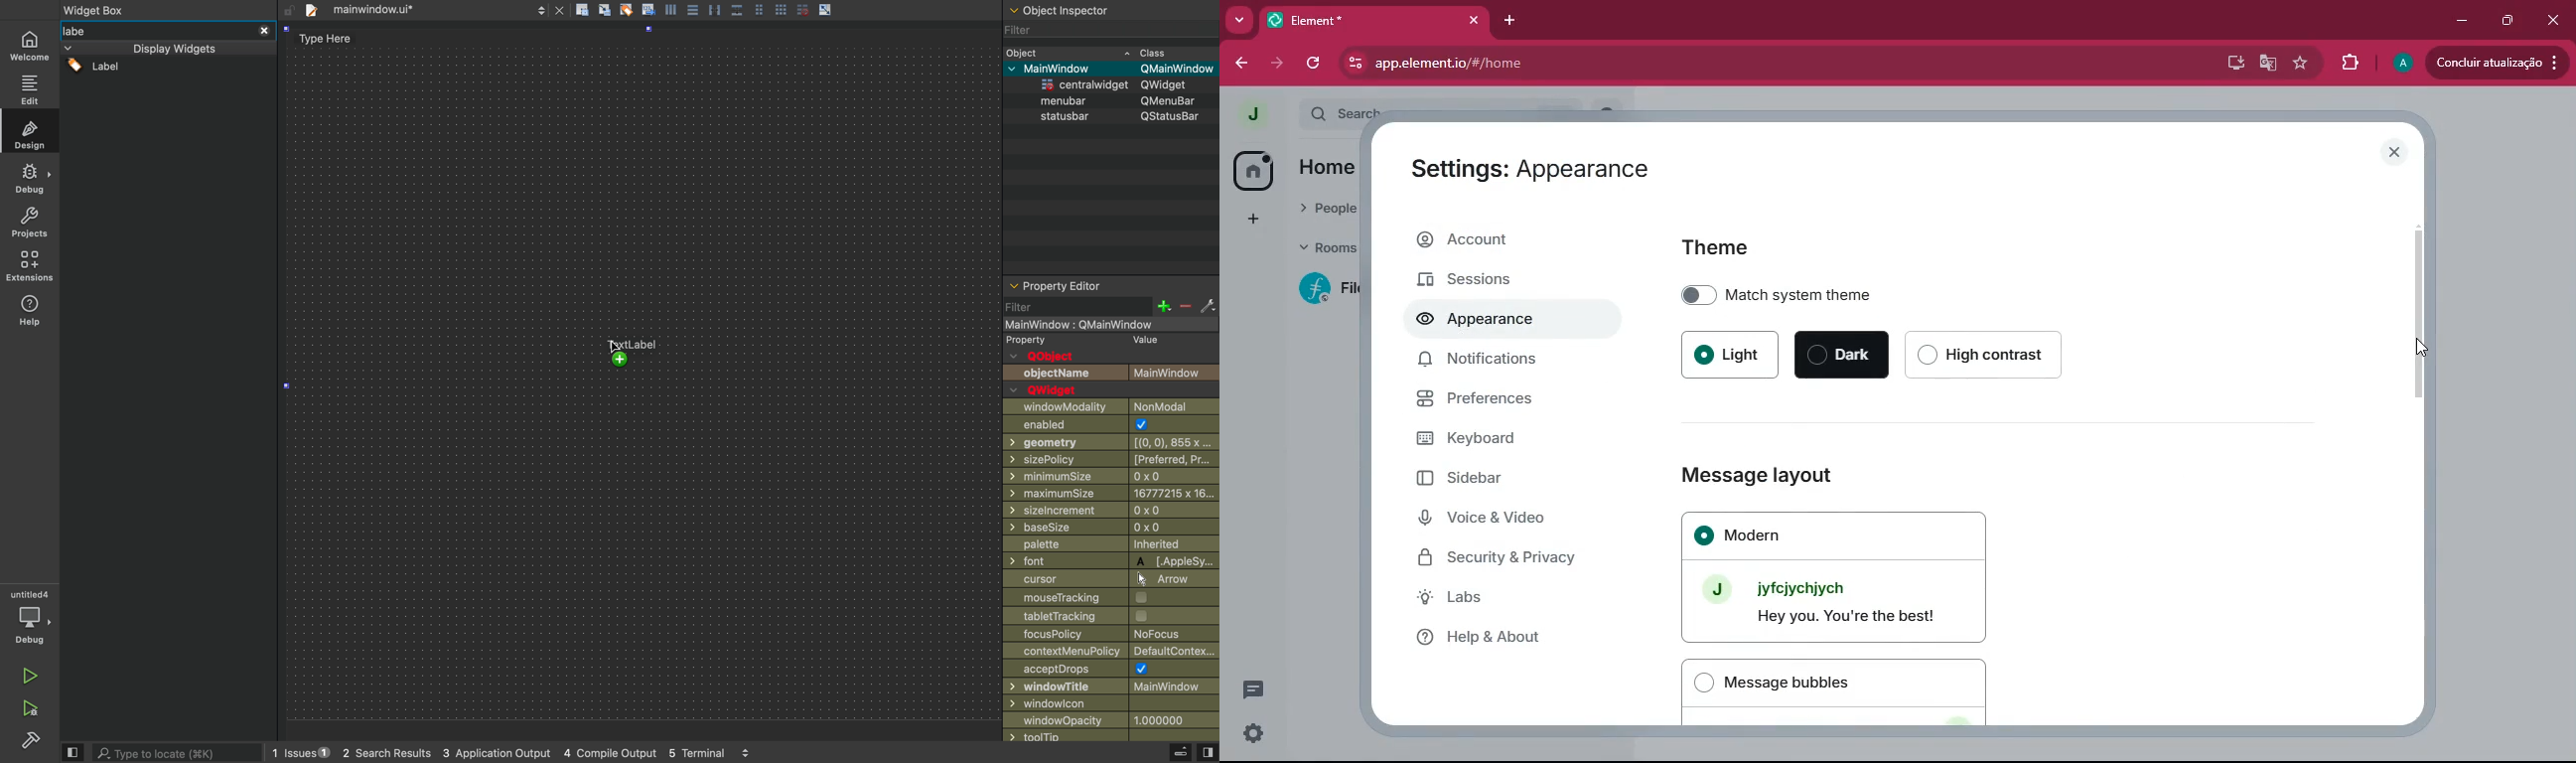 This screenshot has width=2576, height=784. What do you see at coordinates (1653, 63) in the screenshot?
I see `app.elementio/#/home` at bounding box center [1653, 63].